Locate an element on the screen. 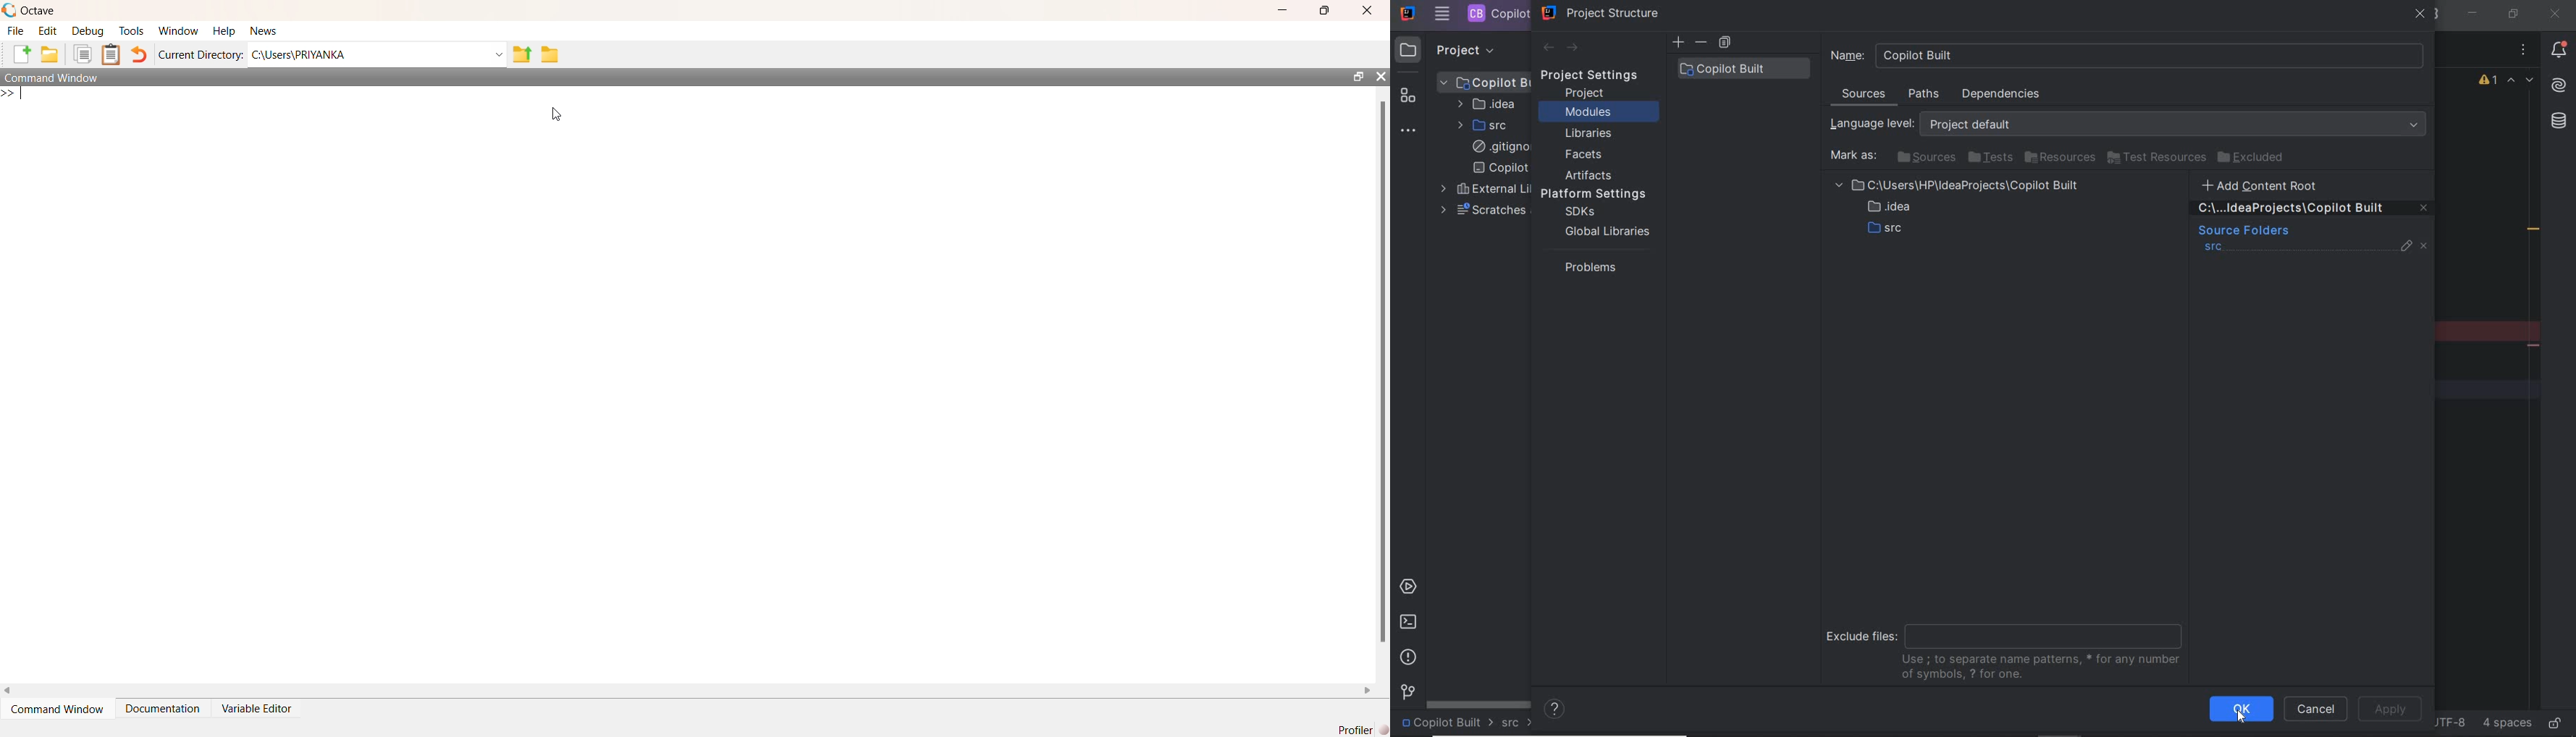 This screenshot has height=756, width=2576. Mark as is located at coordinates (1852, 156).